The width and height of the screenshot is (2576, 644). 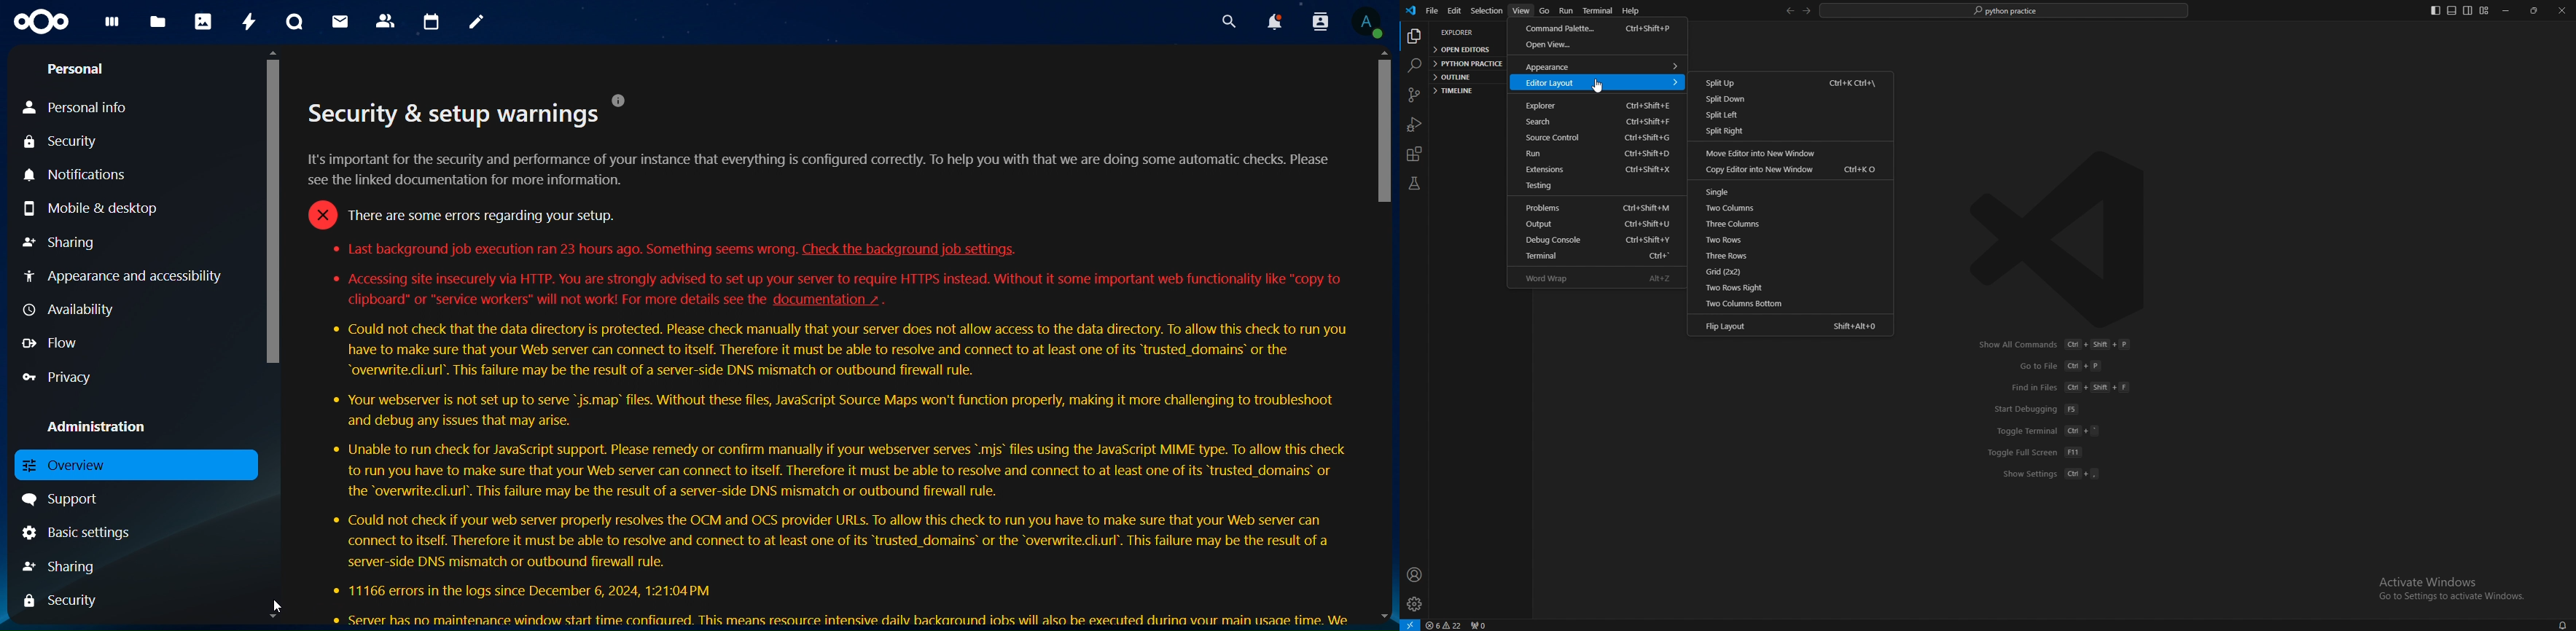 I want to click on move editor into new window, so click(x=1784, y=152).